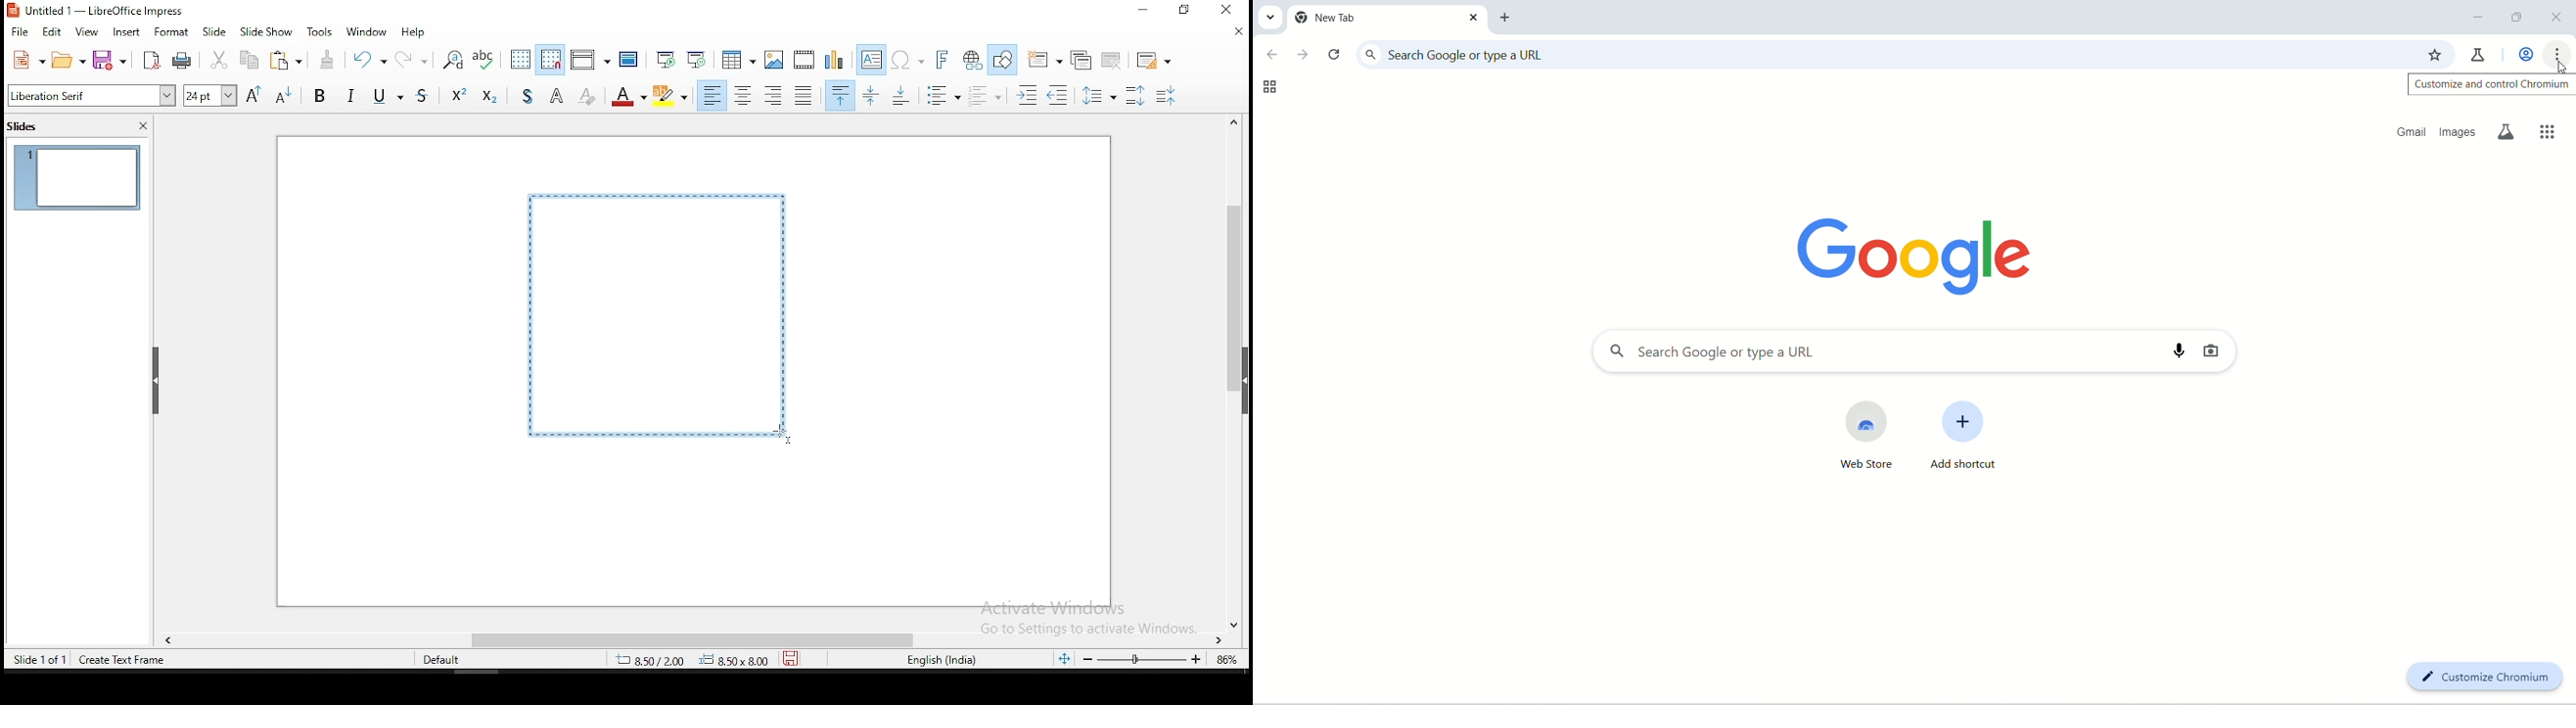 The height and width of the screenshot is (728, 2576). I want to click on font color, so click(629, 96).